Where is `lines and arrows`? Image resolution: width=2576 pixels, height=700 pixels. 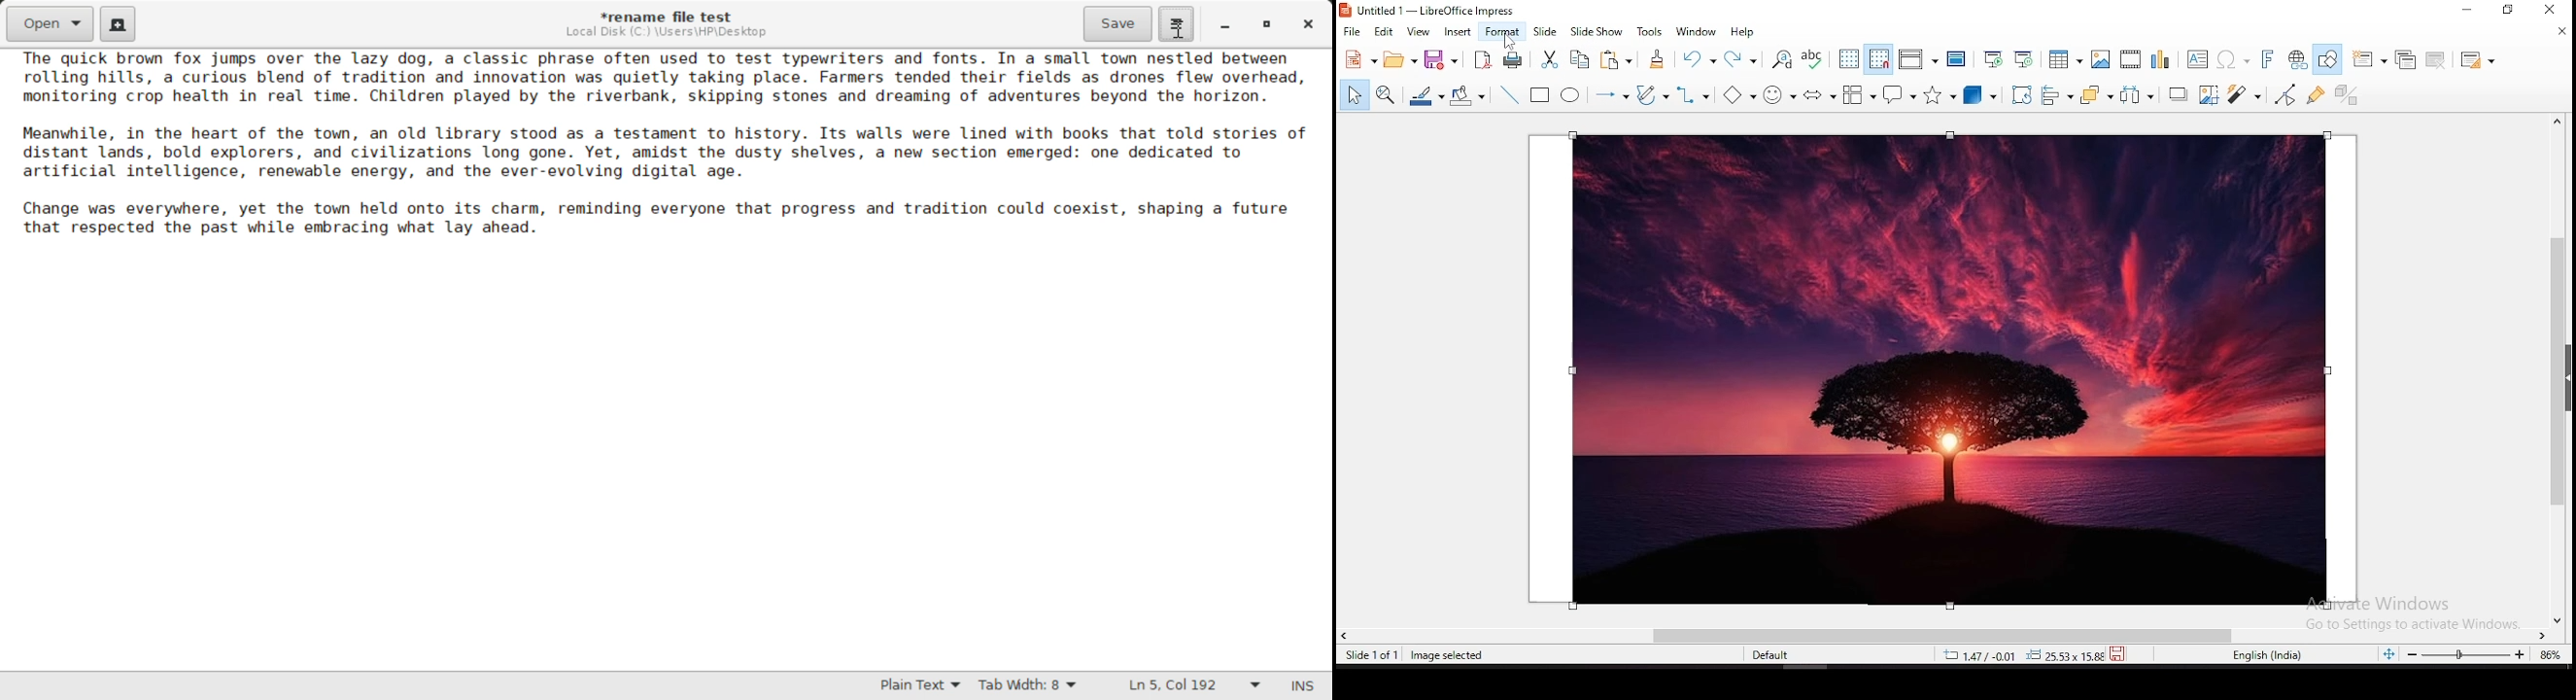 lines and arrows is located at coordinates (1609, 94).